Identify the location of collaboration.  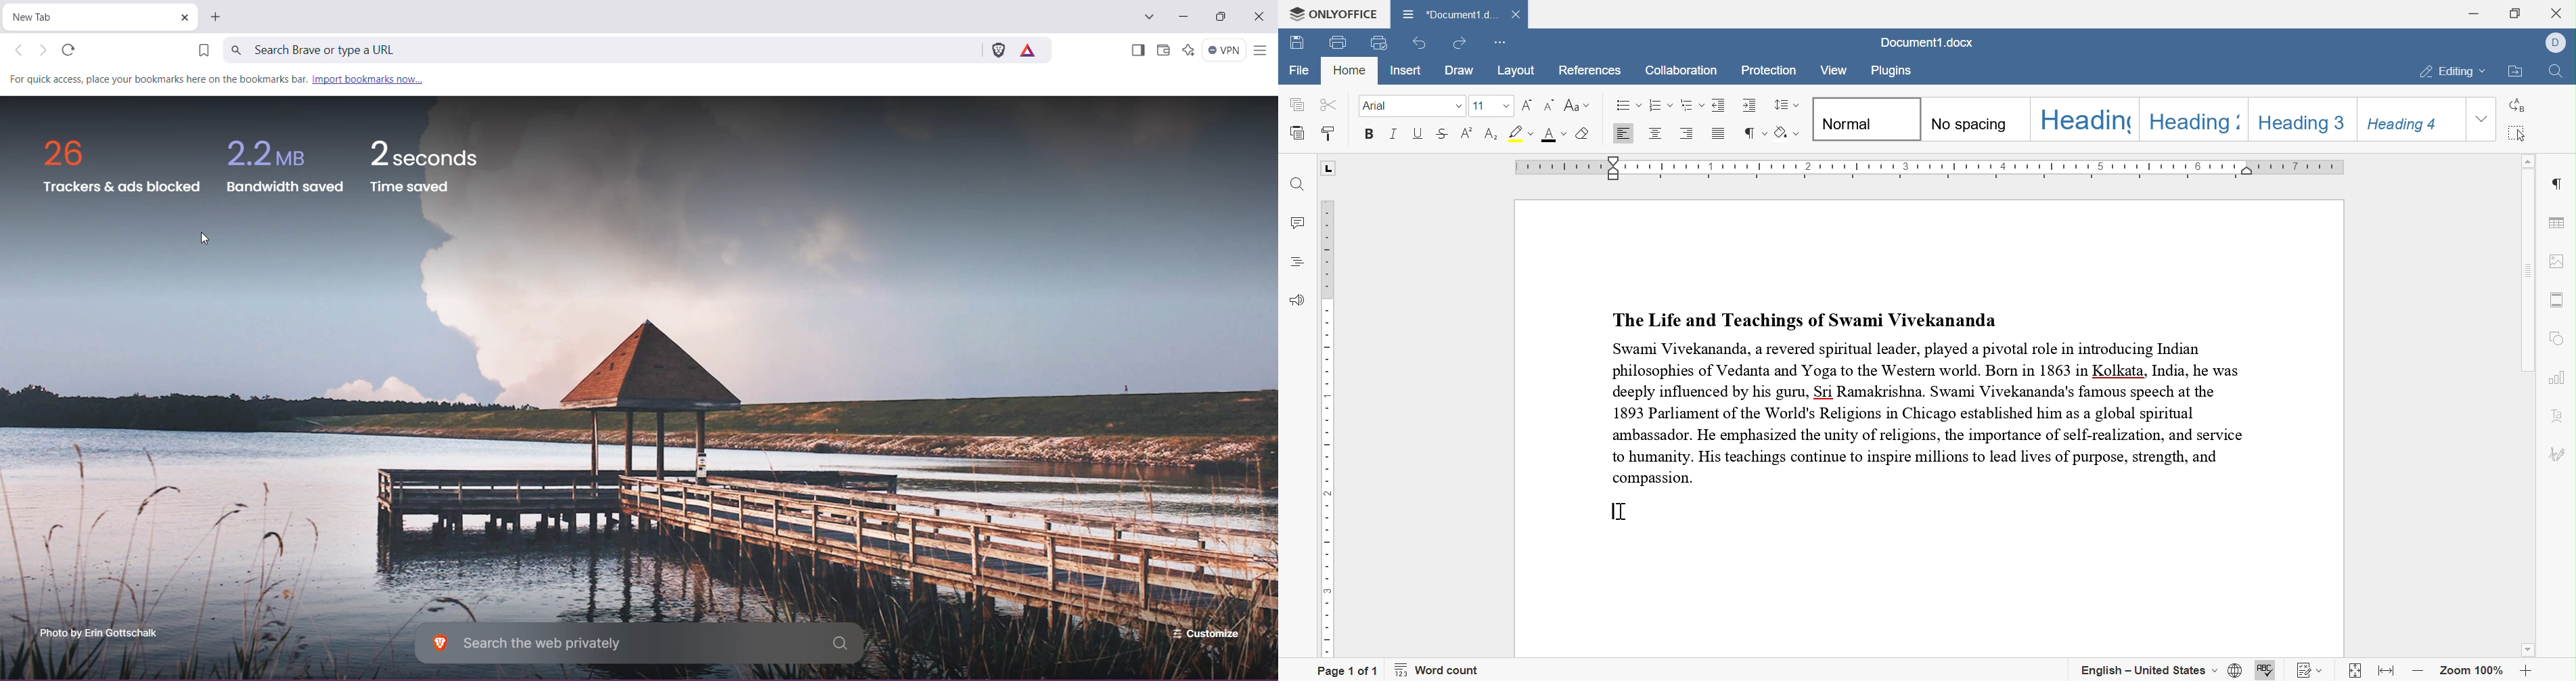
(1680, 71).